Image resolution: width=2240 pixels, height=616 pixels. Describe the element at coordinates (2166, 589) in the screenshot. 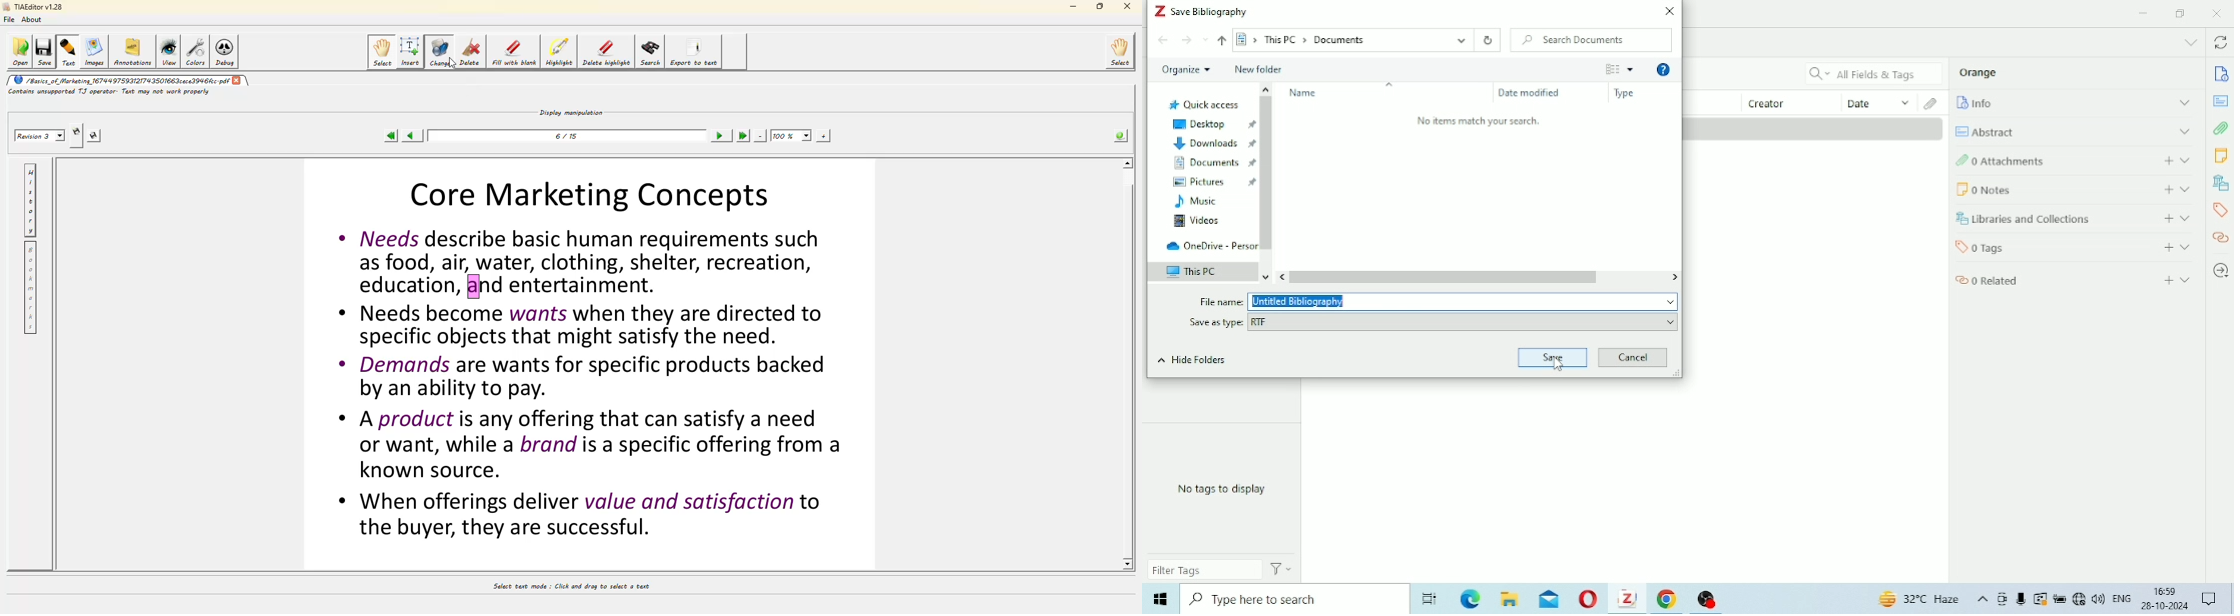

I see `16:59` at that location.